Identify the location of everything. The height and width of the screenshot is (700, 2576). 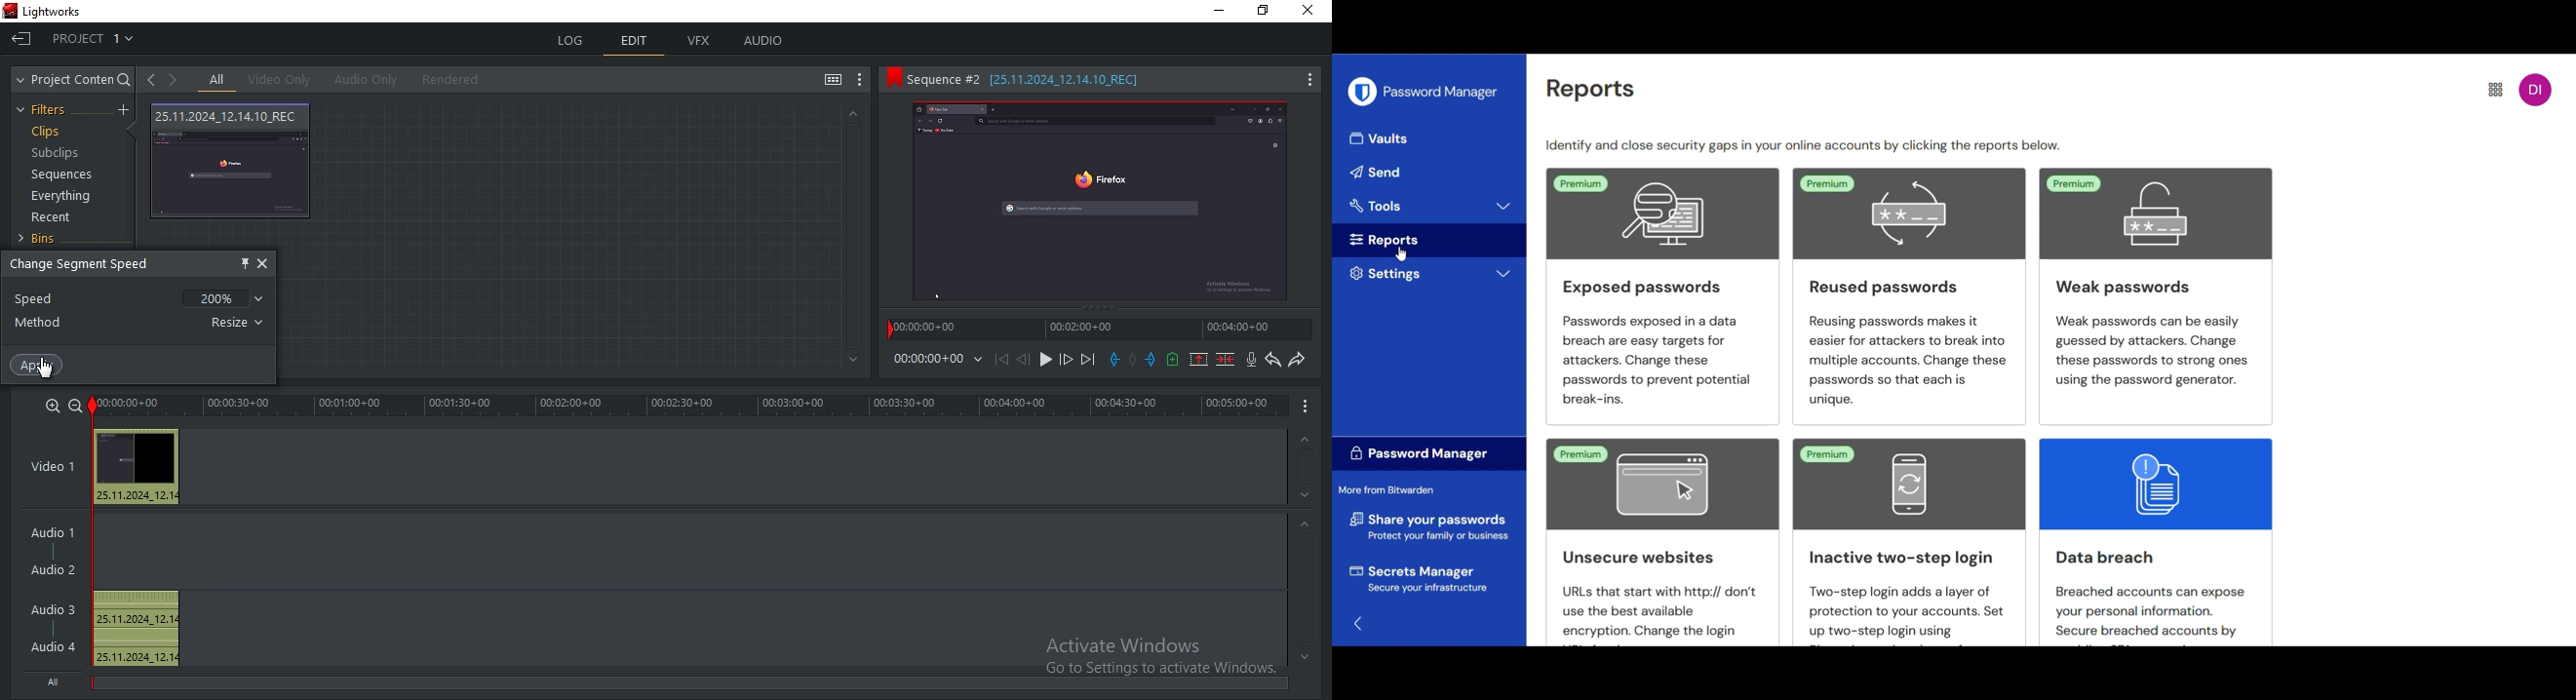
(60, 198).